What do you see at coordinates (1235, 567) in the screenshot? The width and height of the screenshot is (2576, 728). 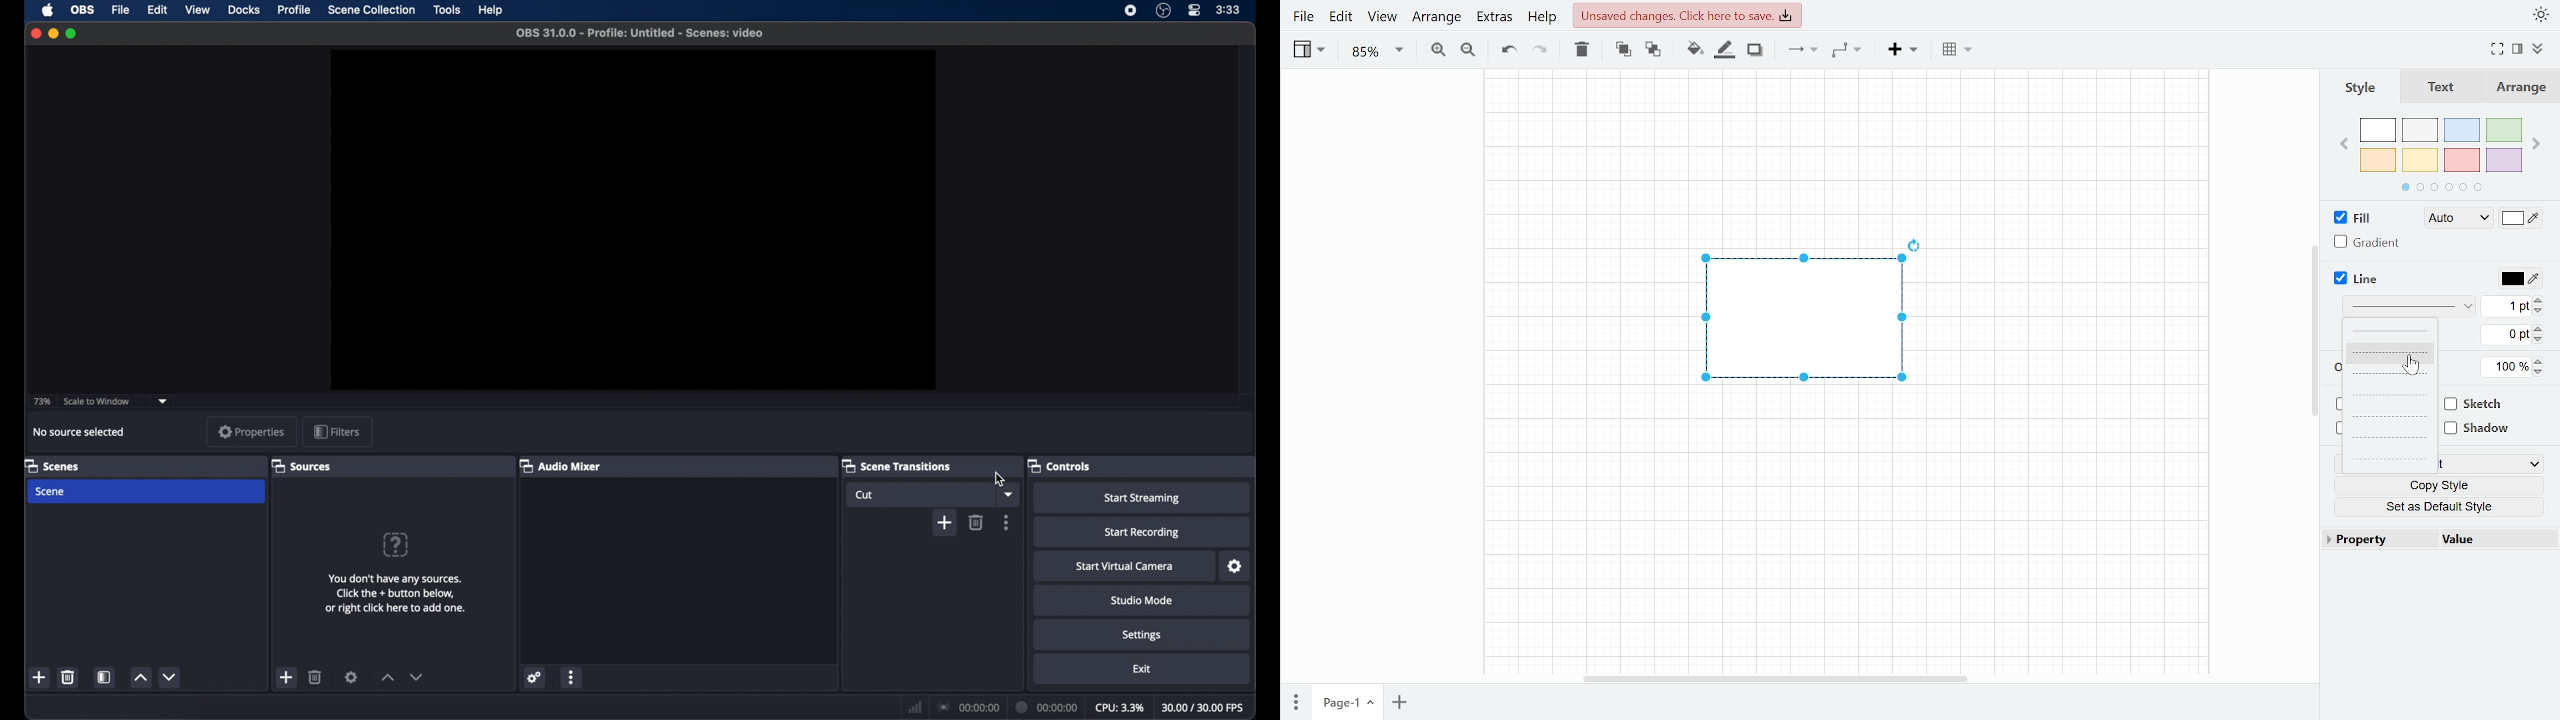 I see `settings` at bounding box center [1235, 567].